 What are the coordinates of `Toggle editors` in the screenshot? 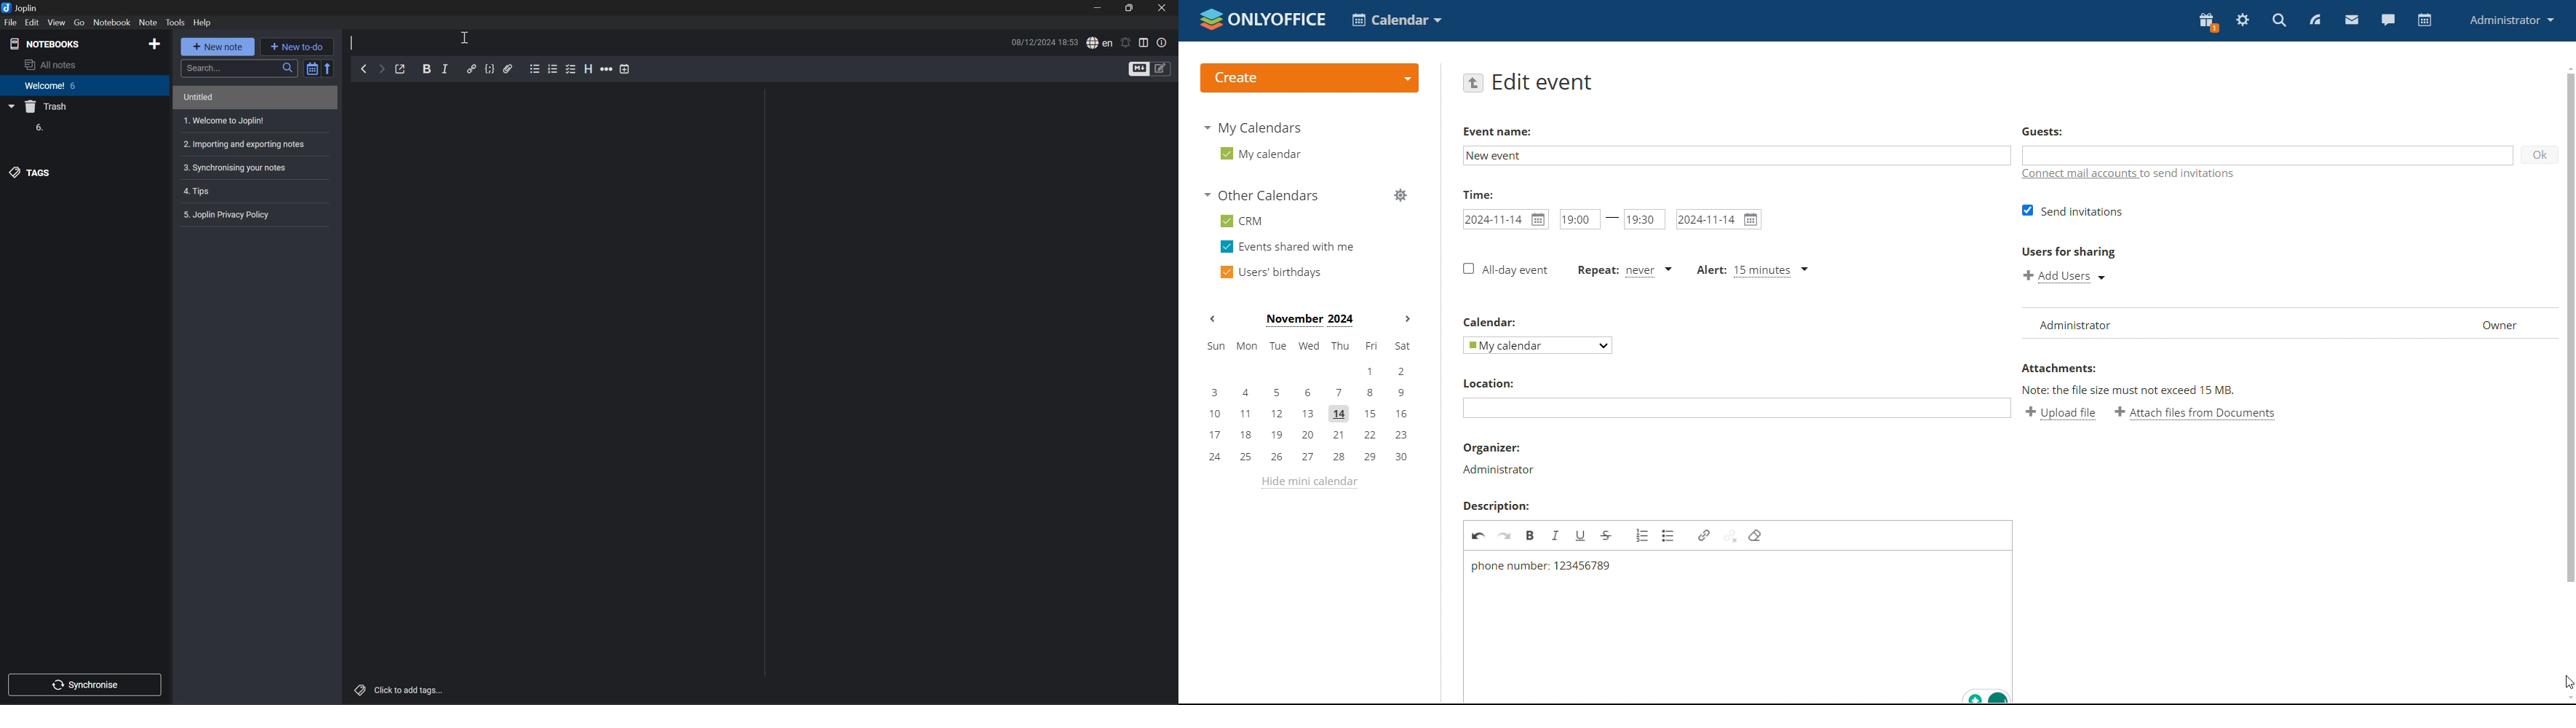 It's located at (1148, 69).